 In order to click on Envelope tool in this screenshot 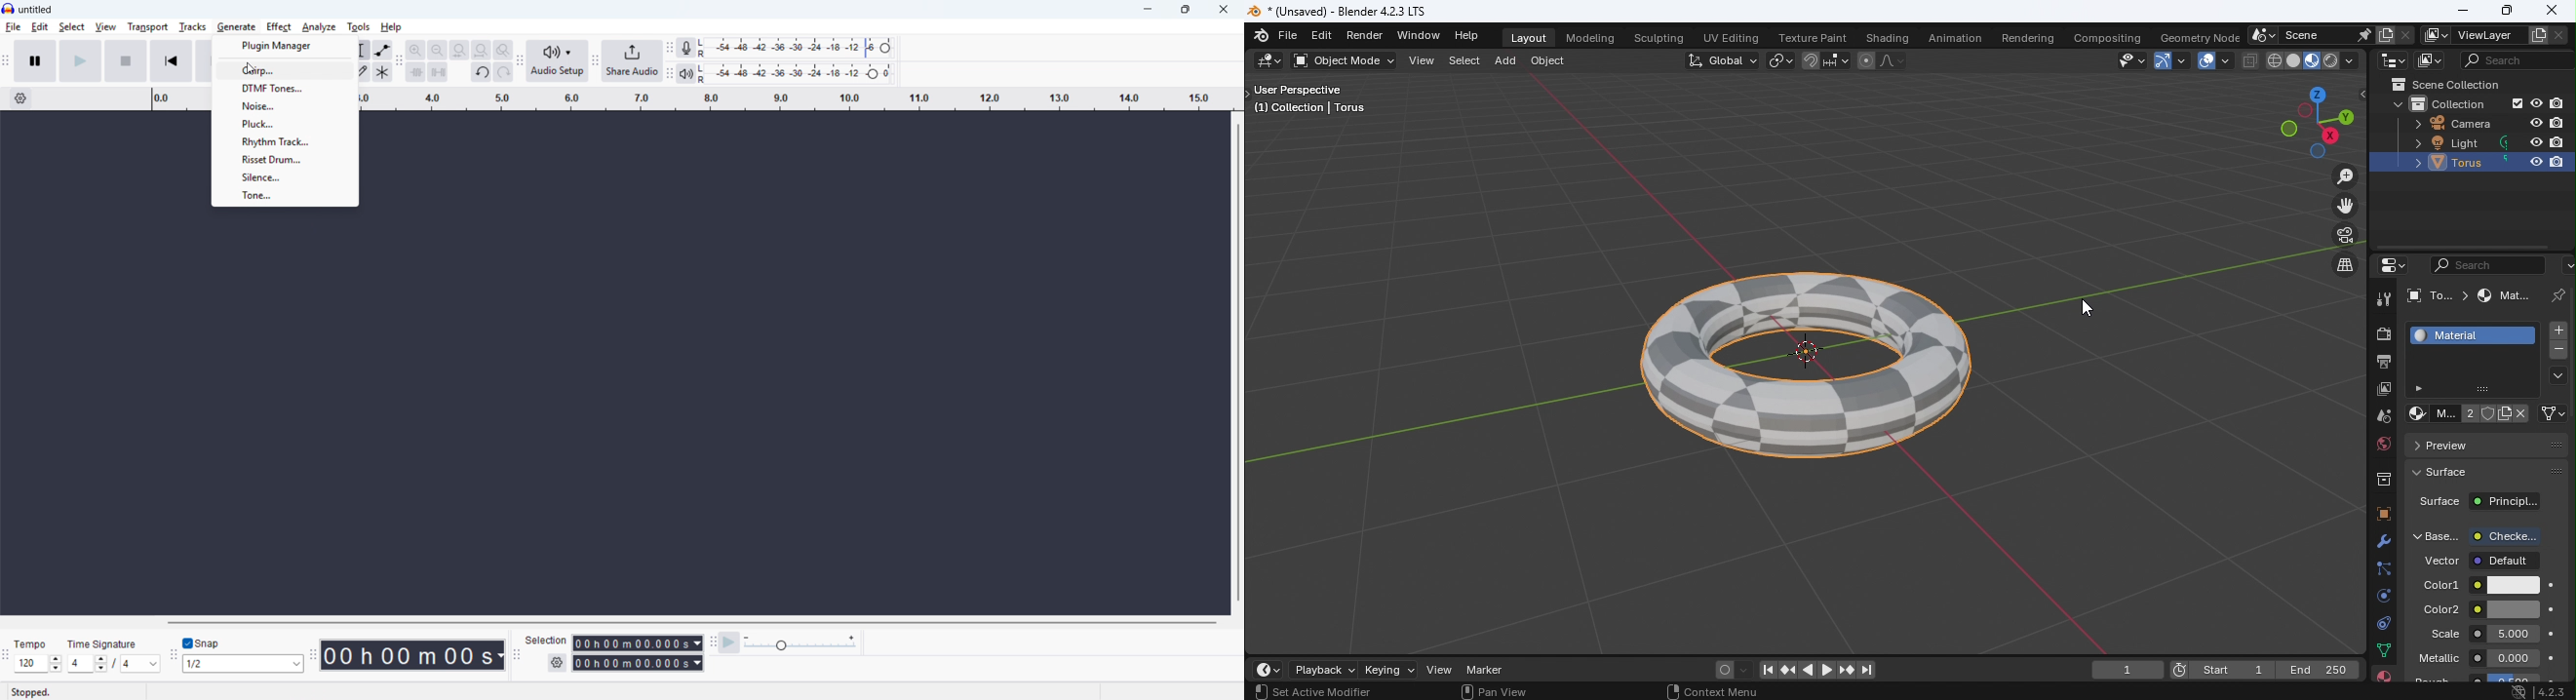, I will do `click(383, 50)`.